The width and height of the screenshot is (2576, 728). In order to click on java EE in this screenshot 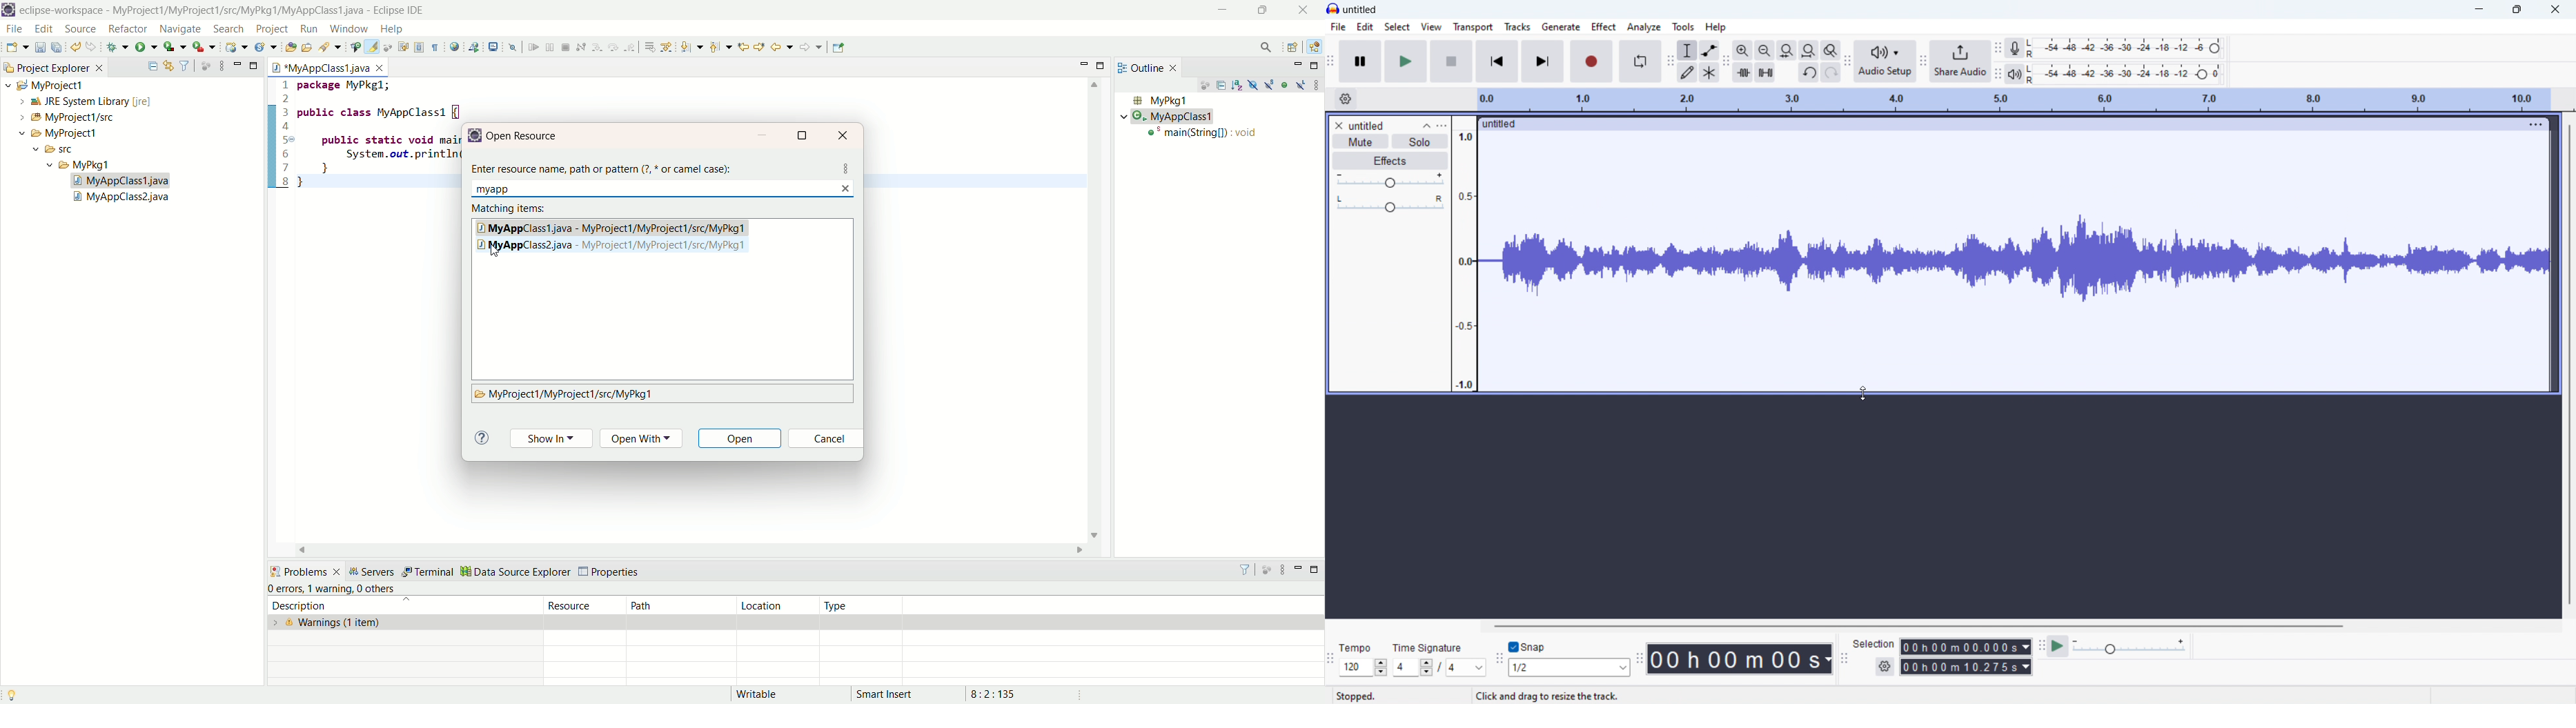, I will do `click(1316, 46)`.